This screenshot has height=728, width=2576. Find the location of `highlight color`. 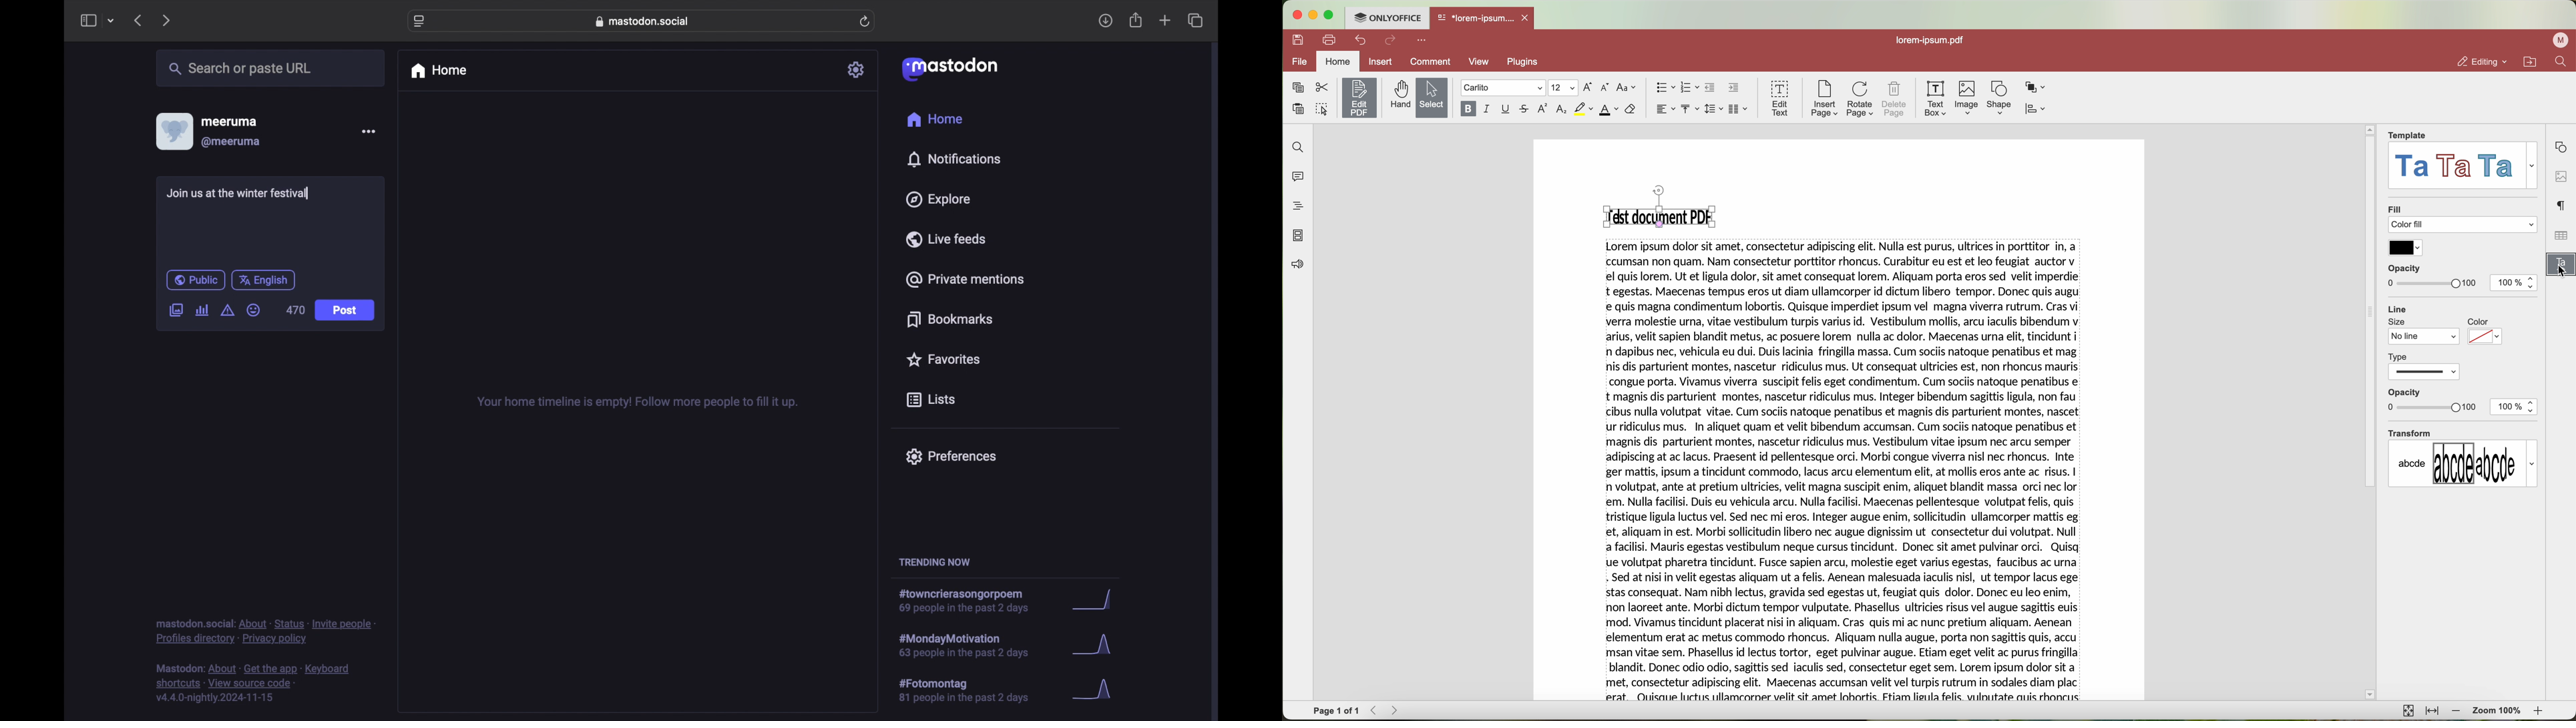

highlight color is located at coordinates (1583, 109).